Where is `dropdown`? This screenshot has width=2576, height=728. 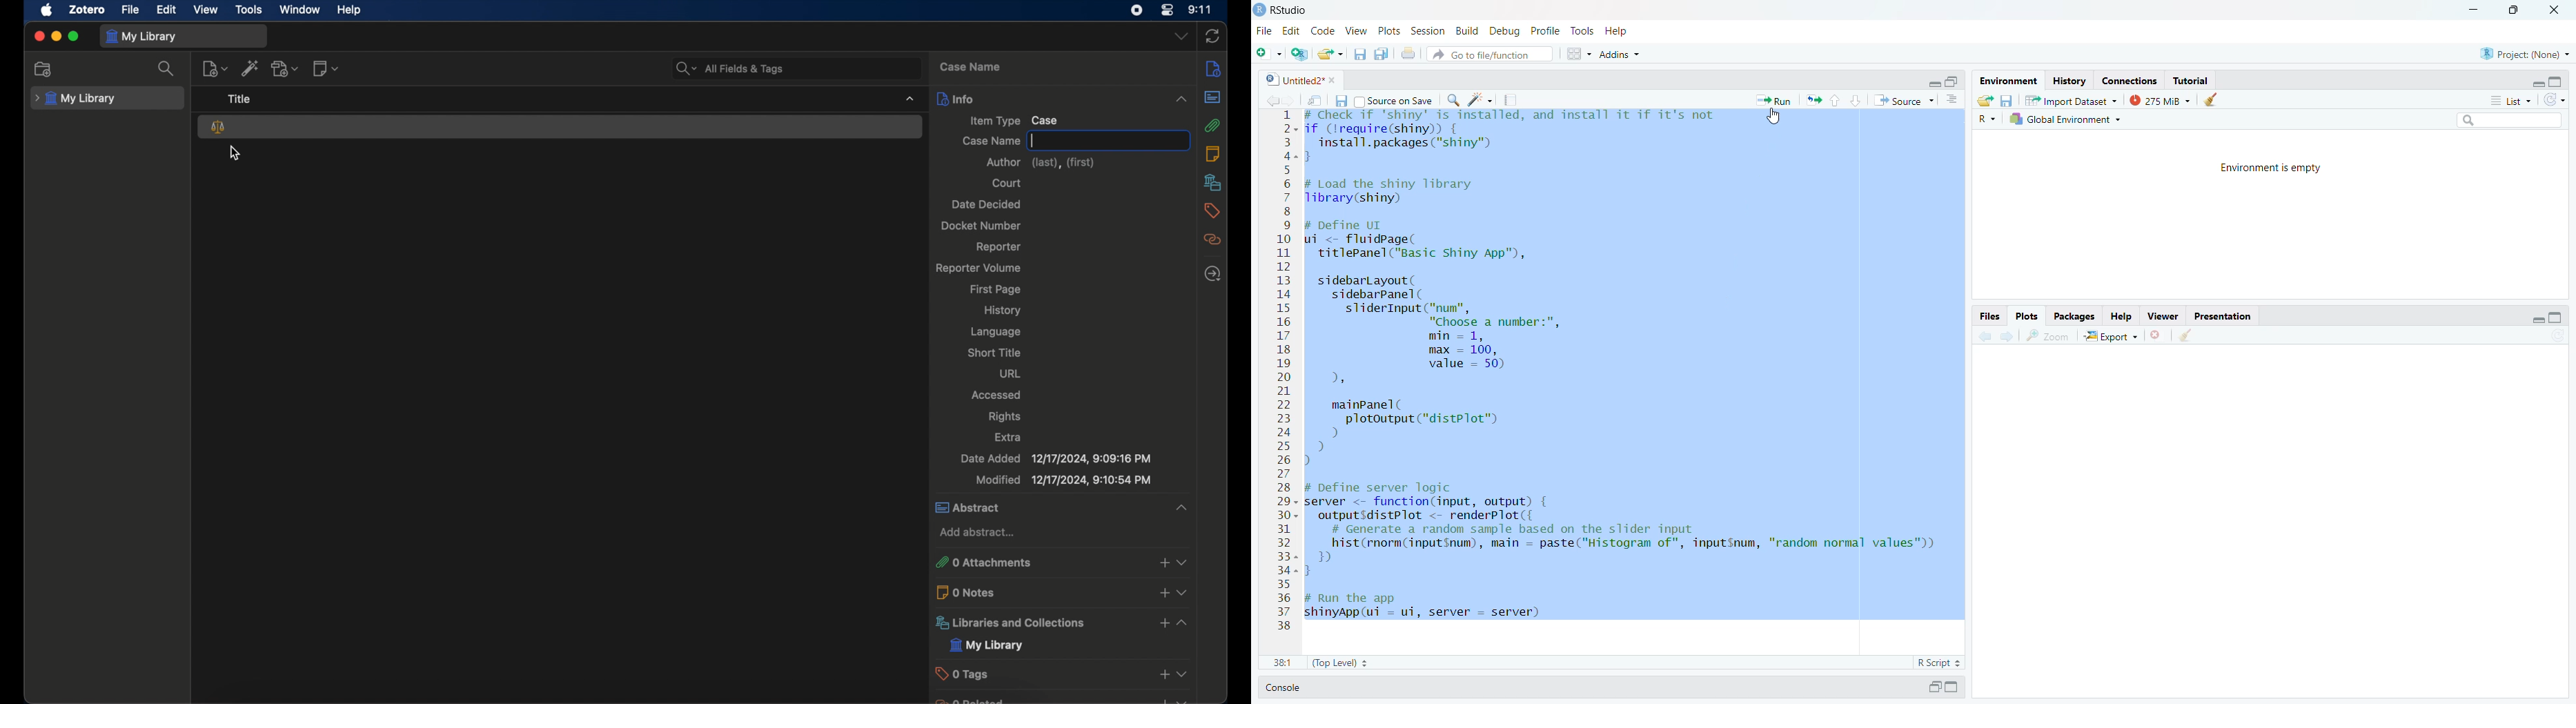
dropdown is located at coordinates (1180, 37).